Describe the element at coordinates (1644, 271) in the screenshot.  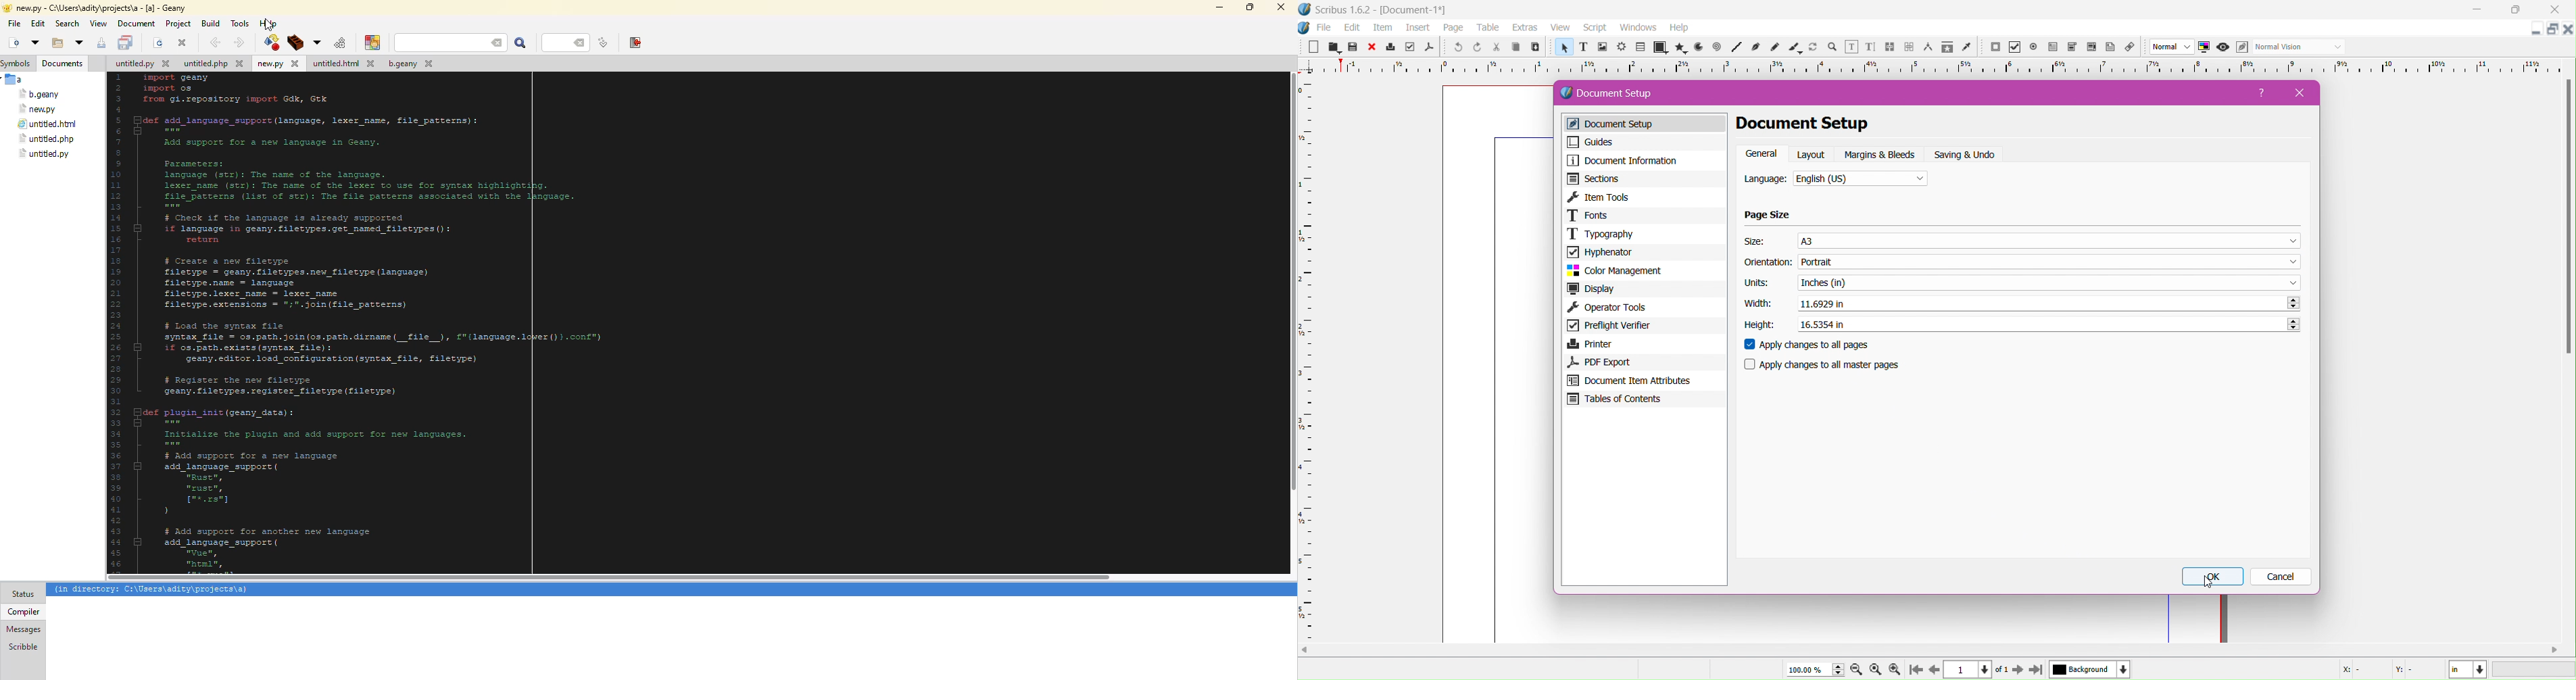
I see `Color Management` at that location.